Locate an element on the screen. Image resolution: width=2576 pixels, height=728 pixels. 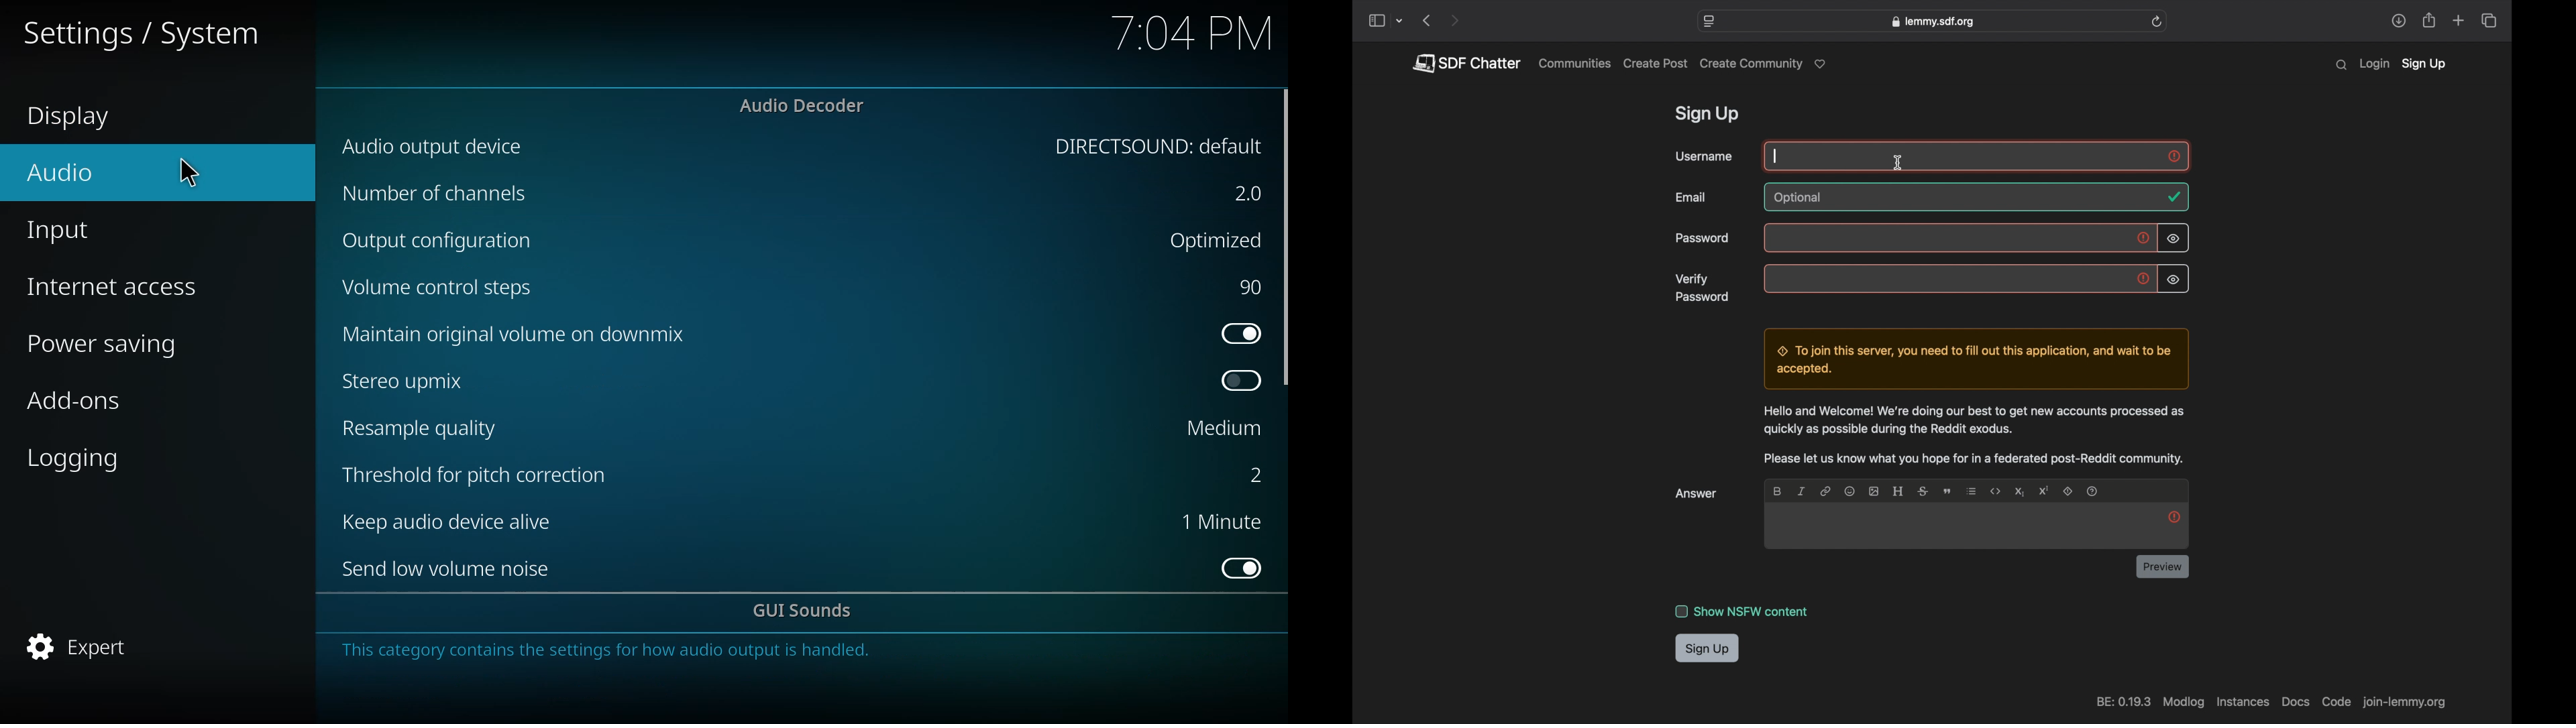
optimized is located at coordinates (1212, 239).